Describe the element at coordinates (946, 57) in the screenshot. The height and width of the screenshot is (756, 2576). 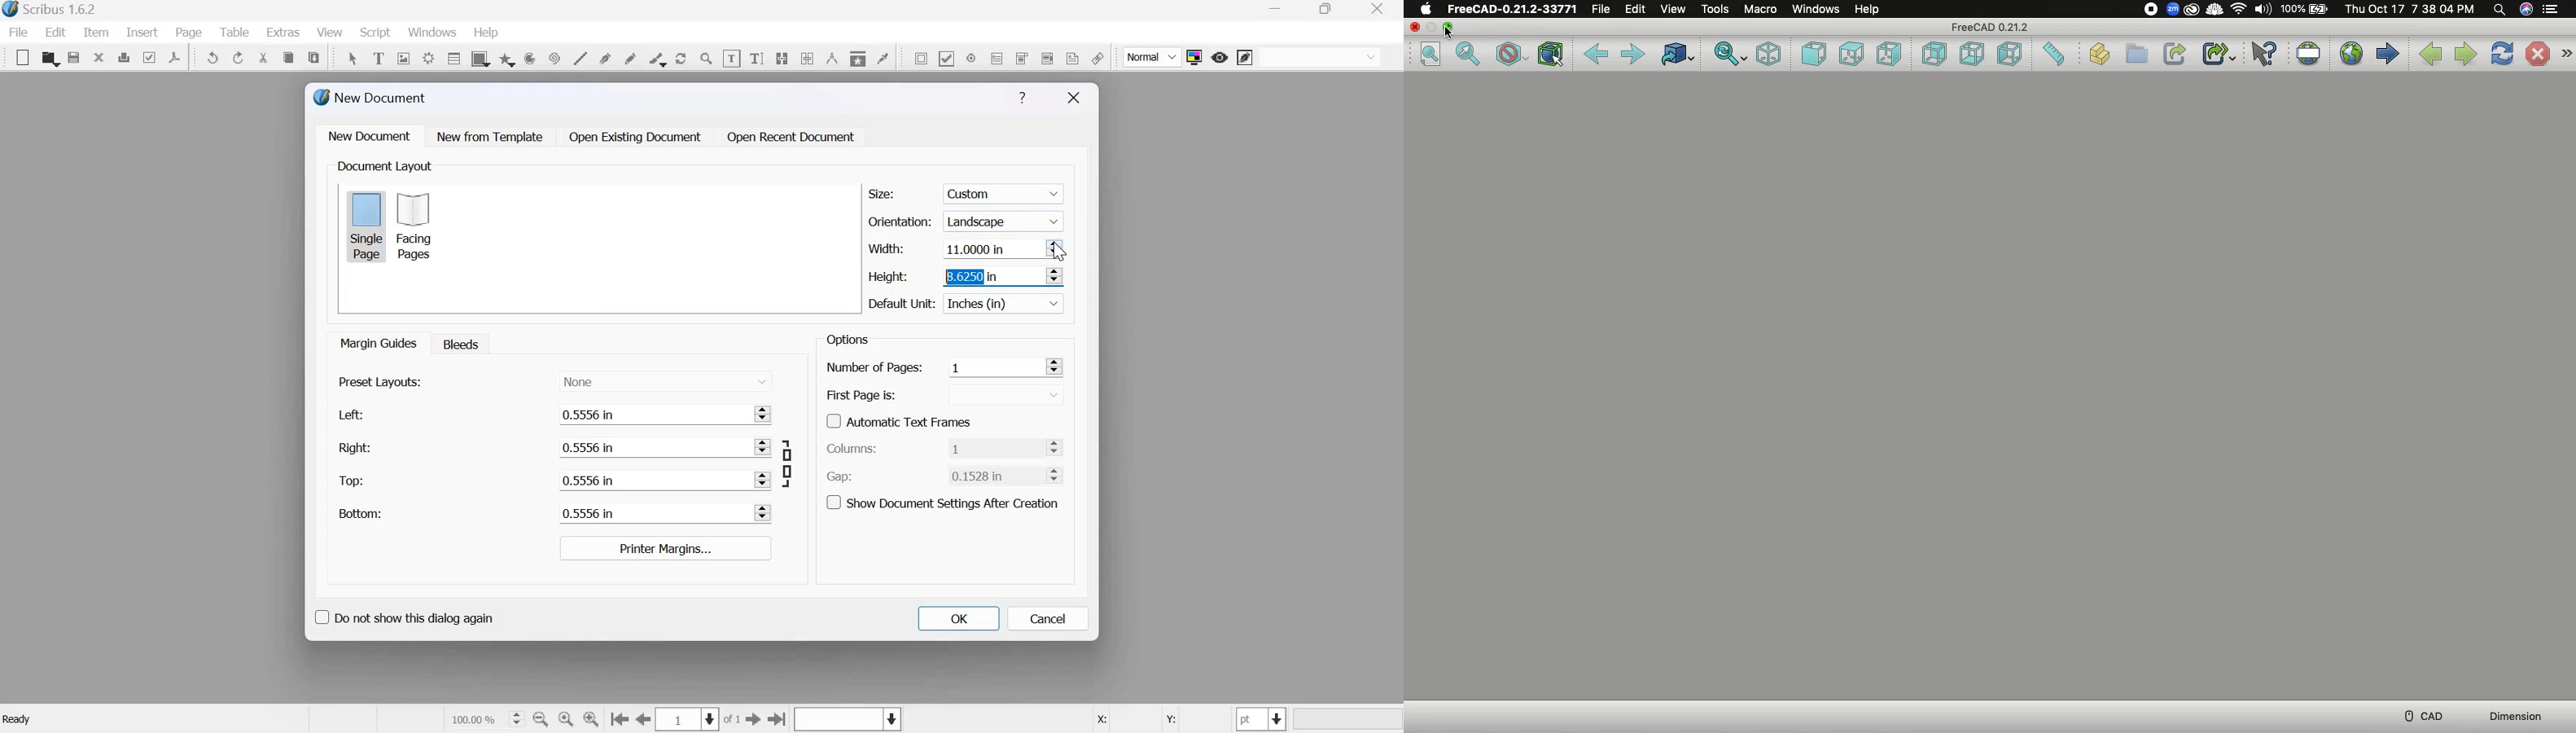
I see `PDF check box` at that location.